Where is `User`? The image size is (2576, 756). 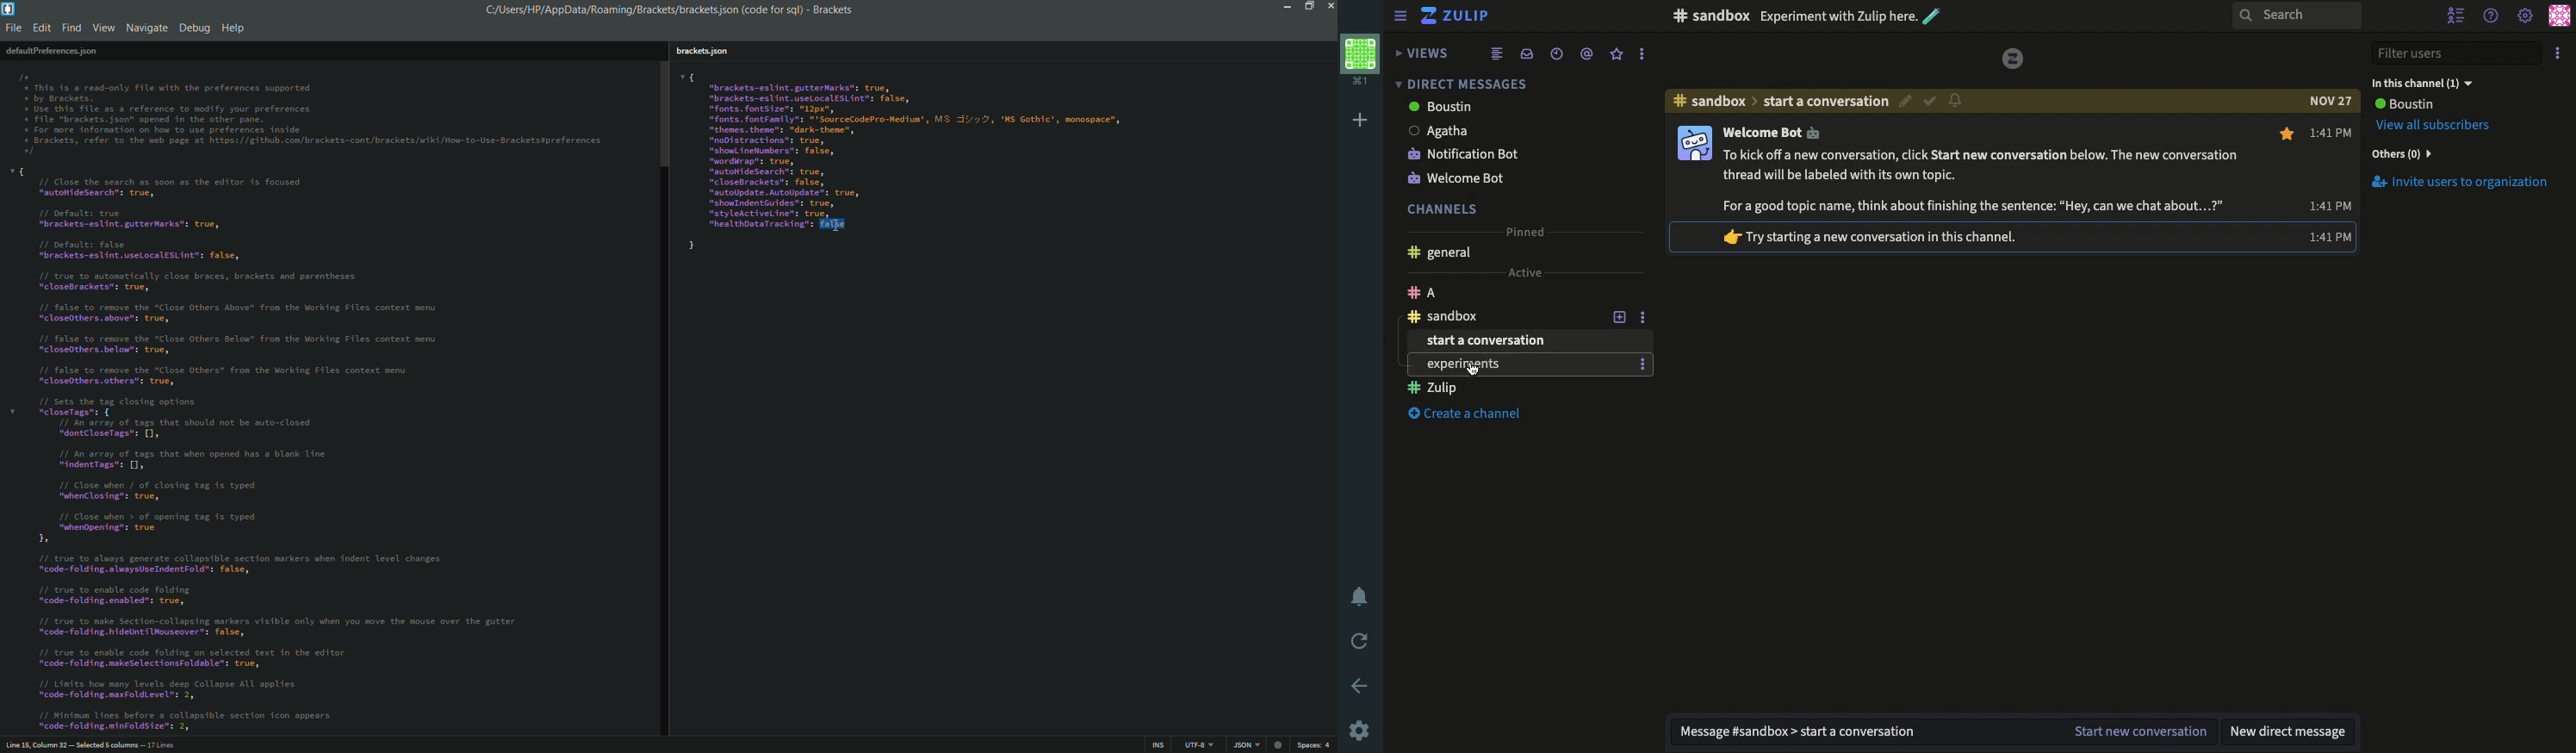
User is located at coordinates (2403, 104).